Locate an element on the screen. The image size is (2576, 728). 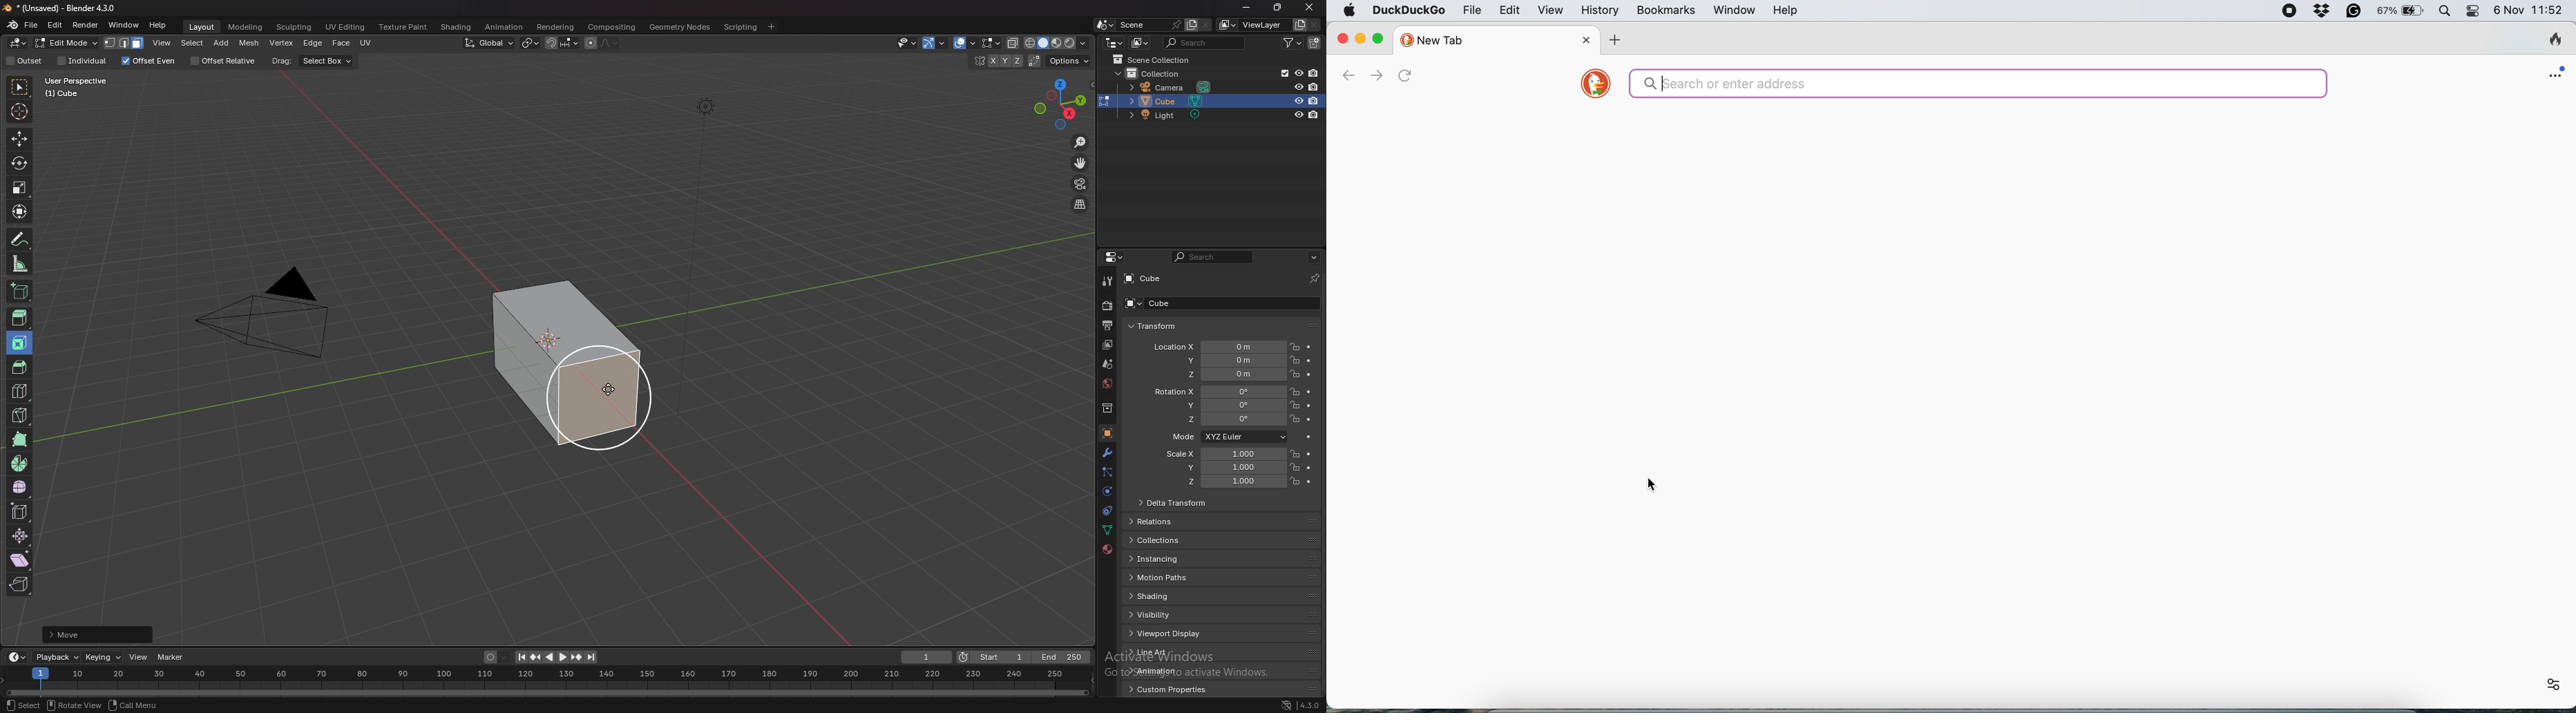
duckduckgo is located at coordinates (1409, 9).